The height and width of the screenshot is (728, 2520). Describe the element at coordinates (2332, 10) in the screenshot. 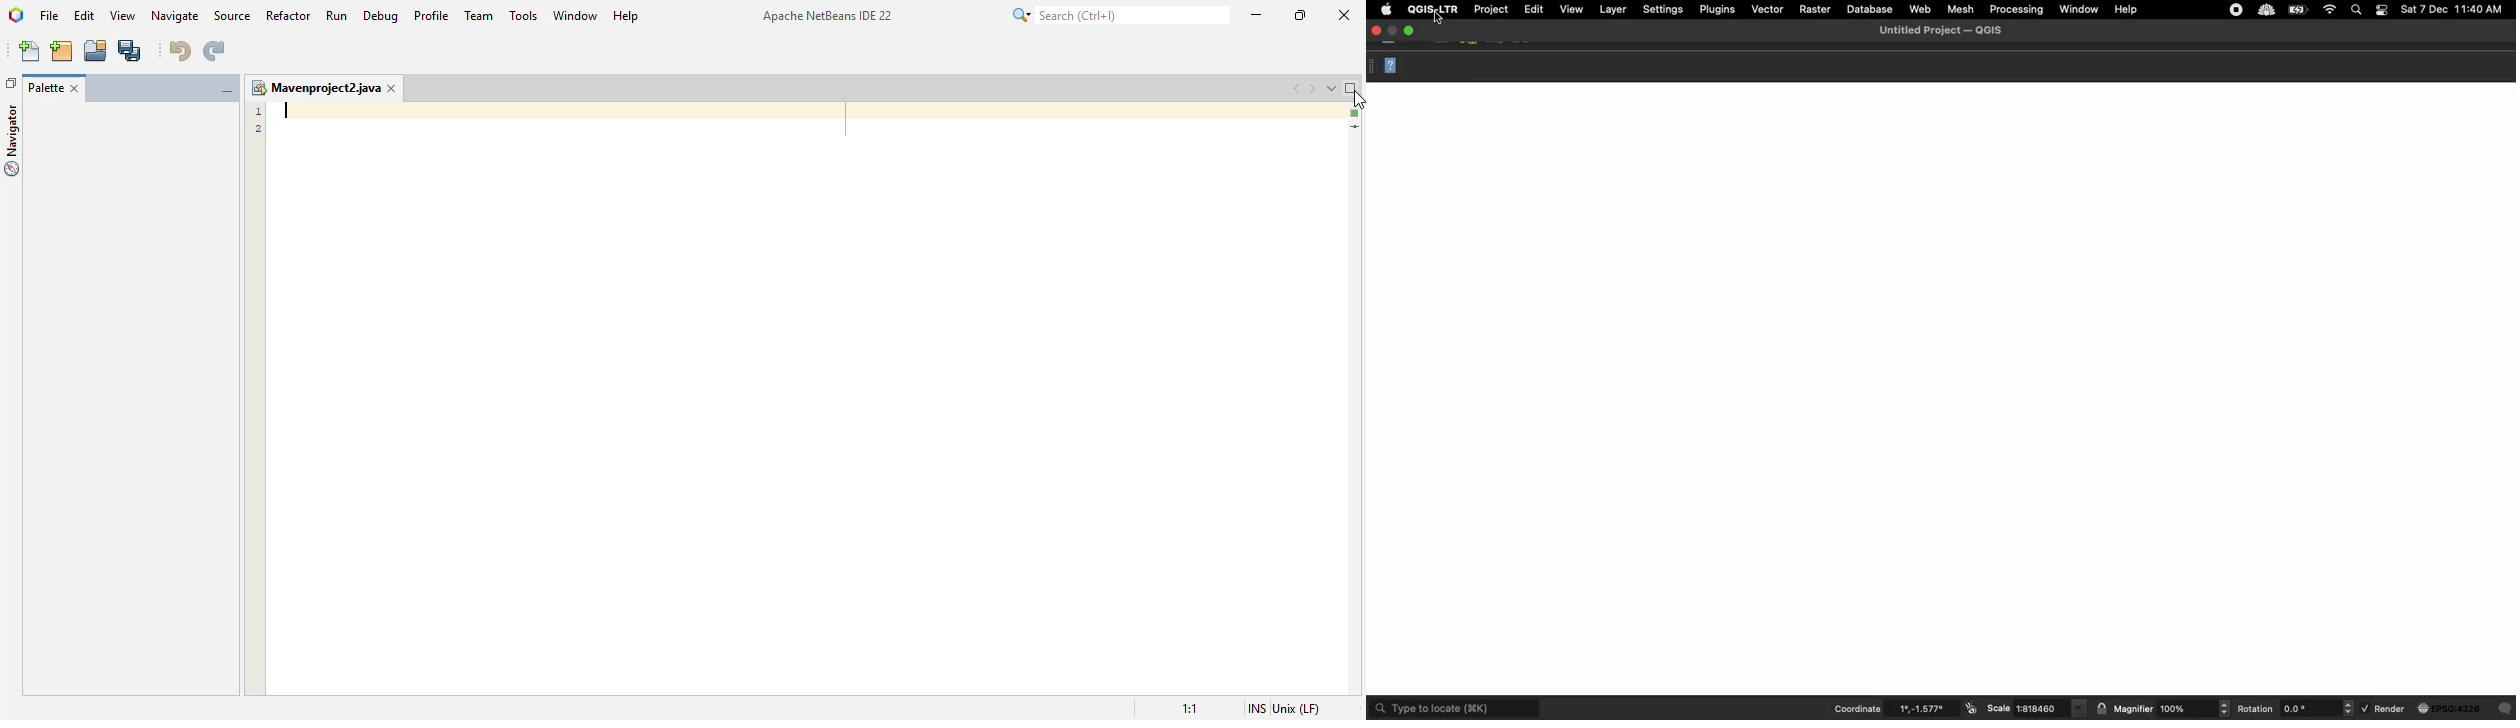

I see `Internet` at that location.